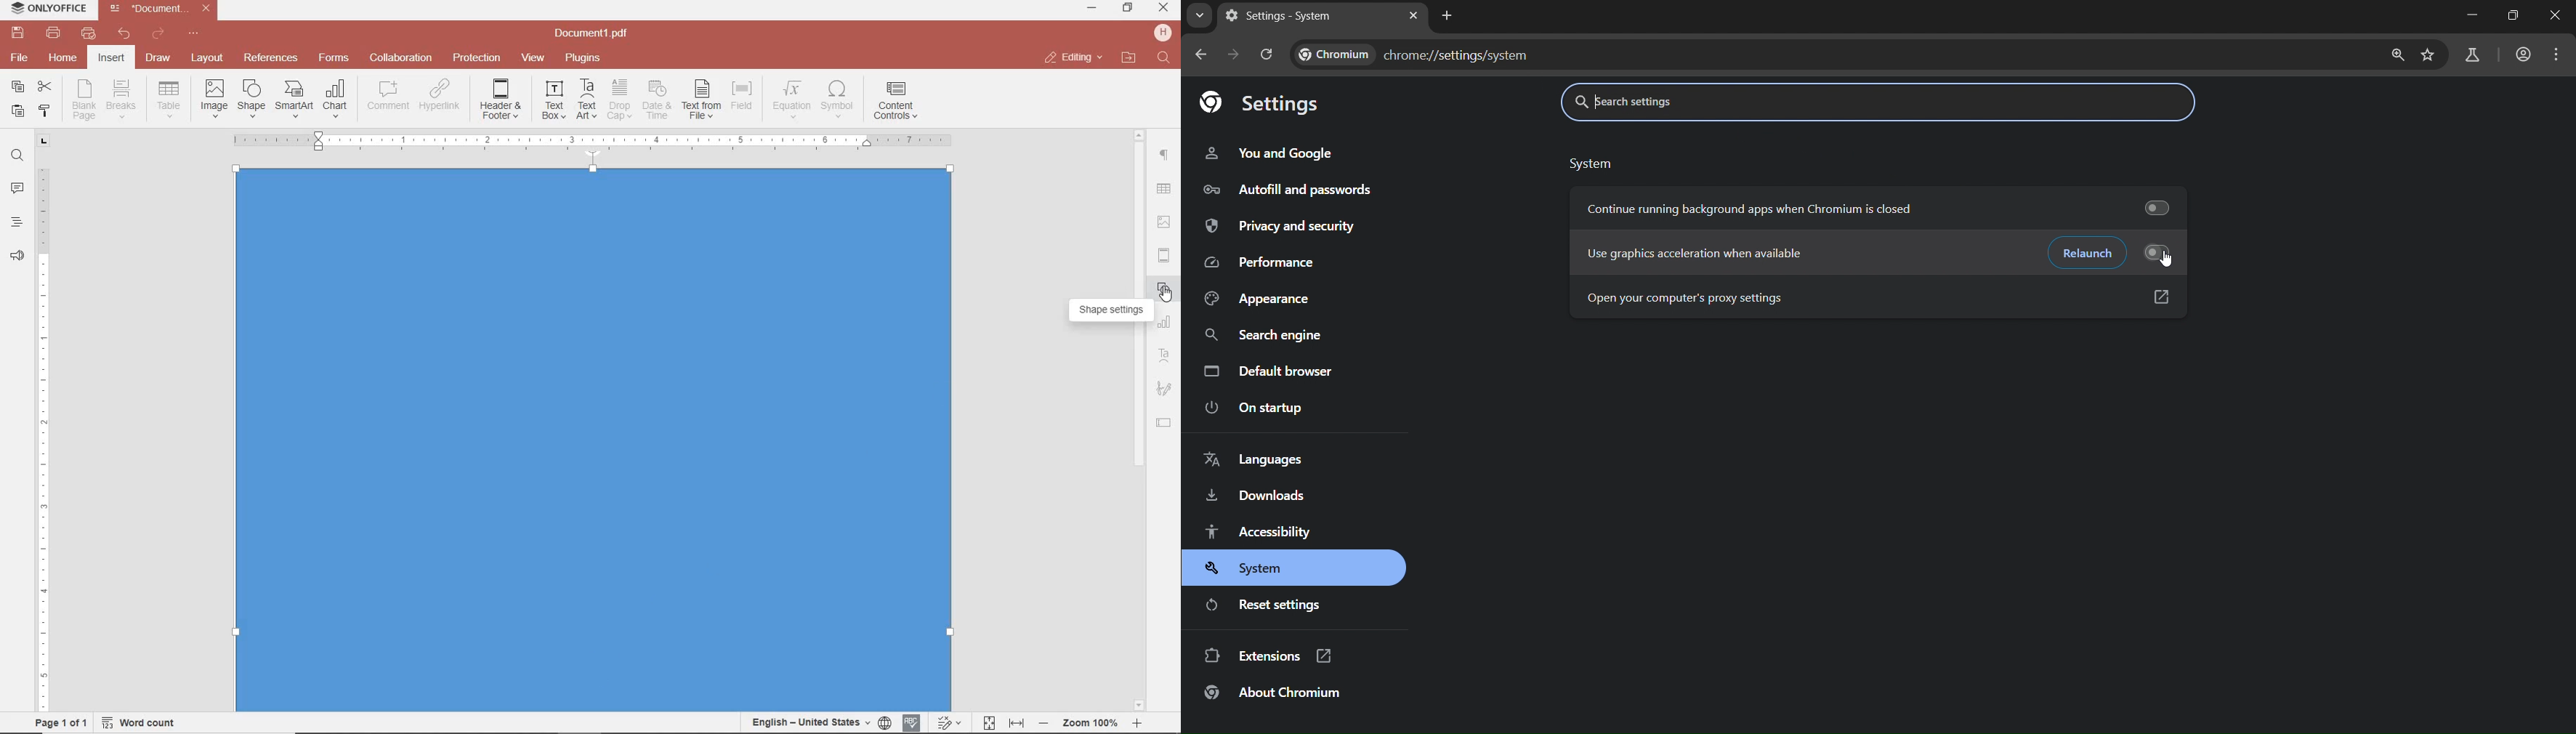 Image resolution: width=2576 pixels, height=756 pixels. Describe the element at coordinates (1166, 58) in the screenshot. I see `find` at that location.